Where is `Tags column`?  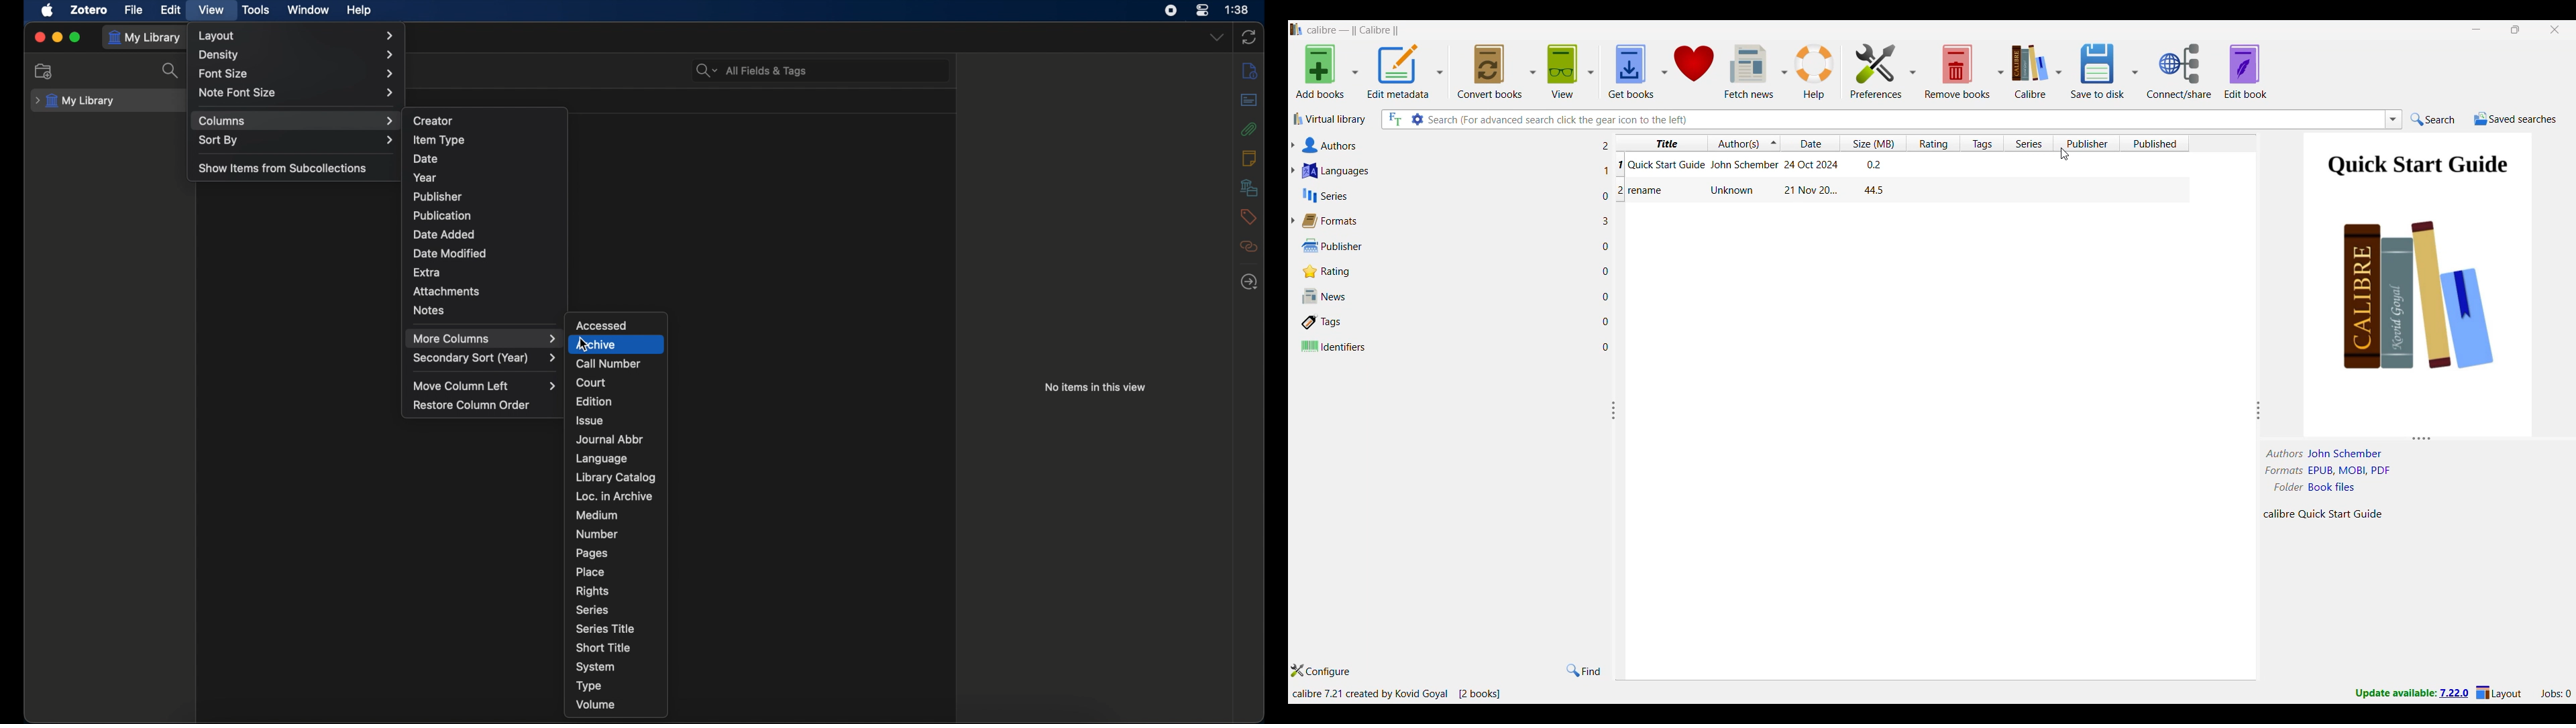 Tags column is located at coordinates (1982, 143).